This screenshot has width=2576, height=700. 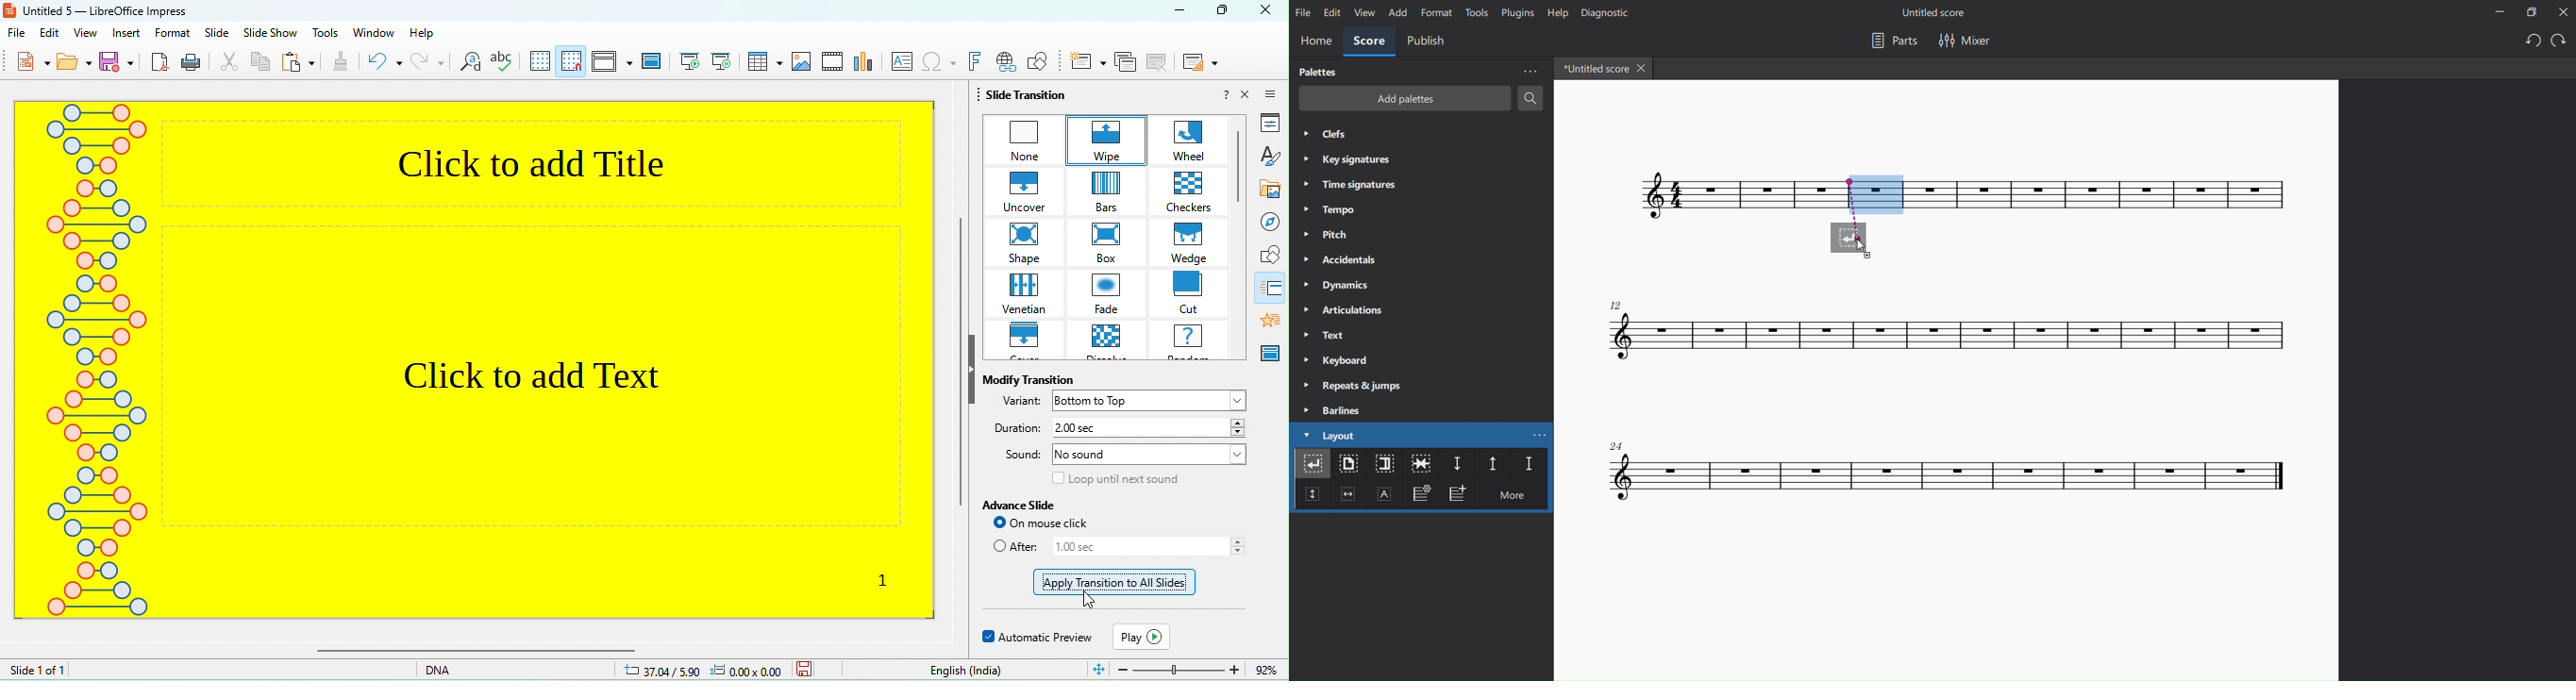 I want to click on annimation, so click(x=1271, y=319).